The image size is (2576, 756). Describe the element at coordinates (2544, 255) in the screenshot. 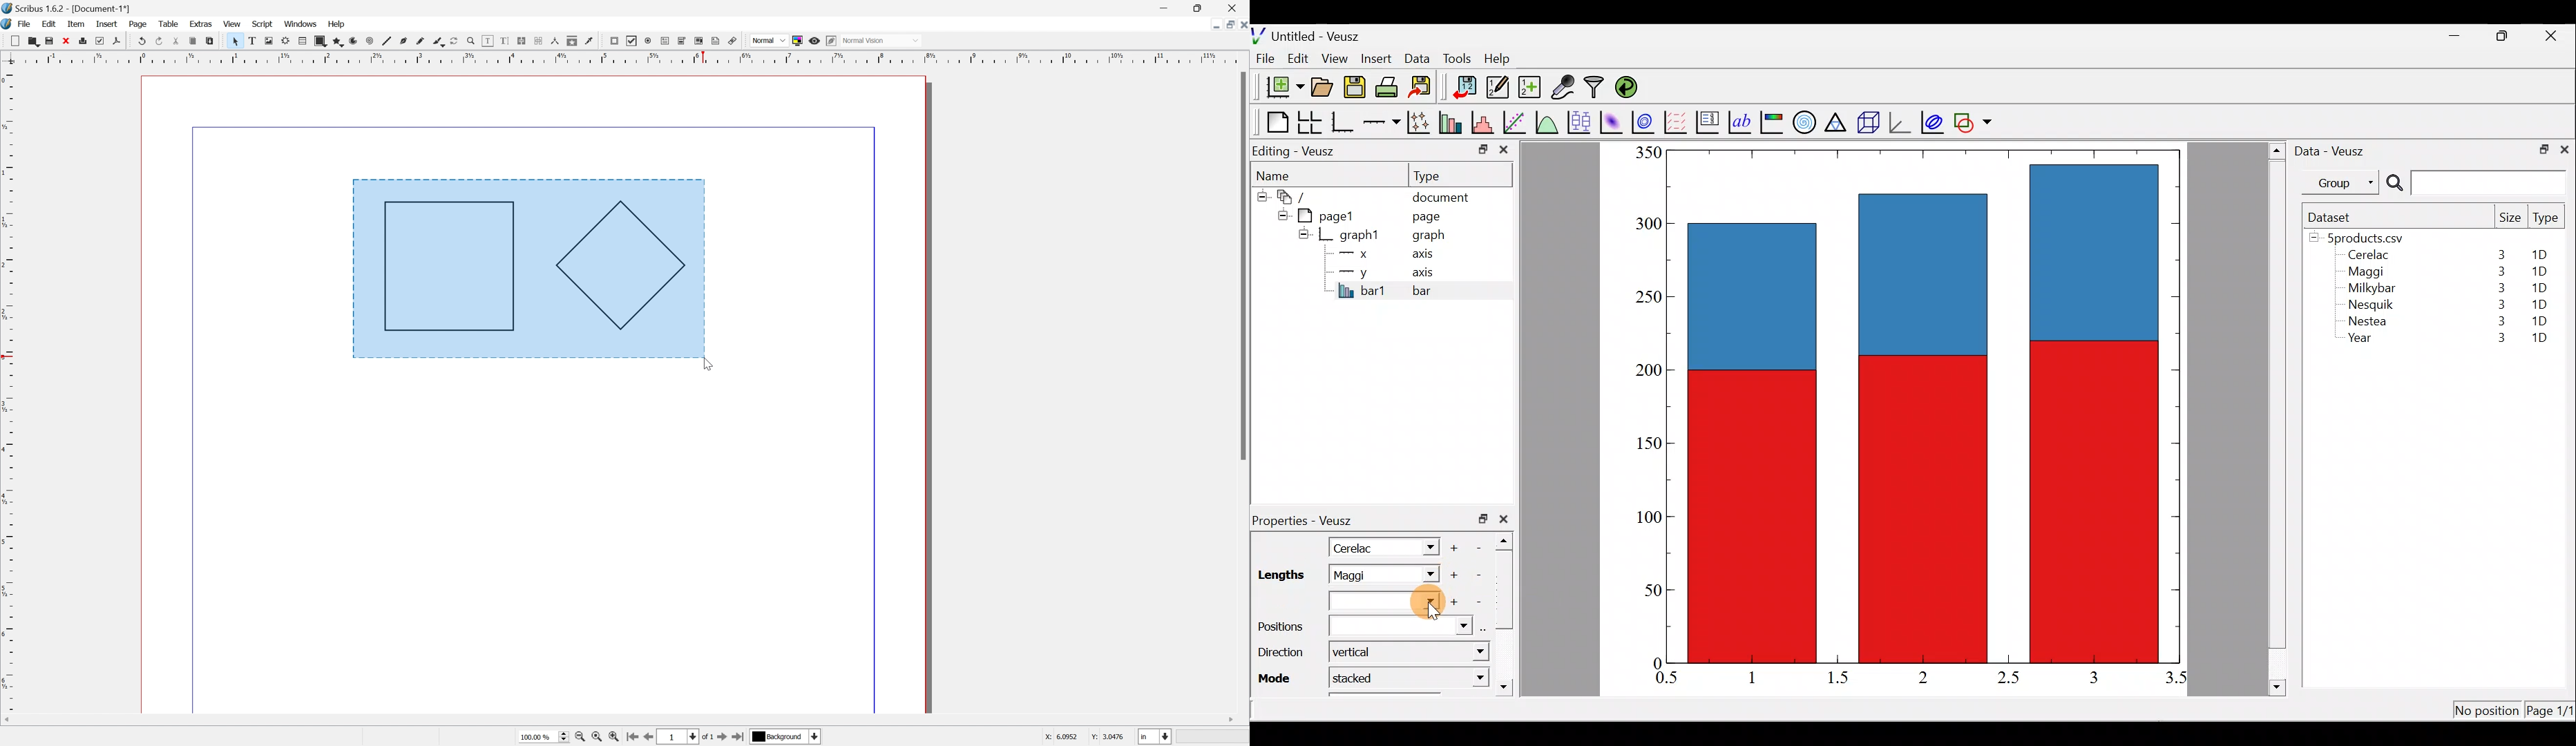

I see `1D` at that location.